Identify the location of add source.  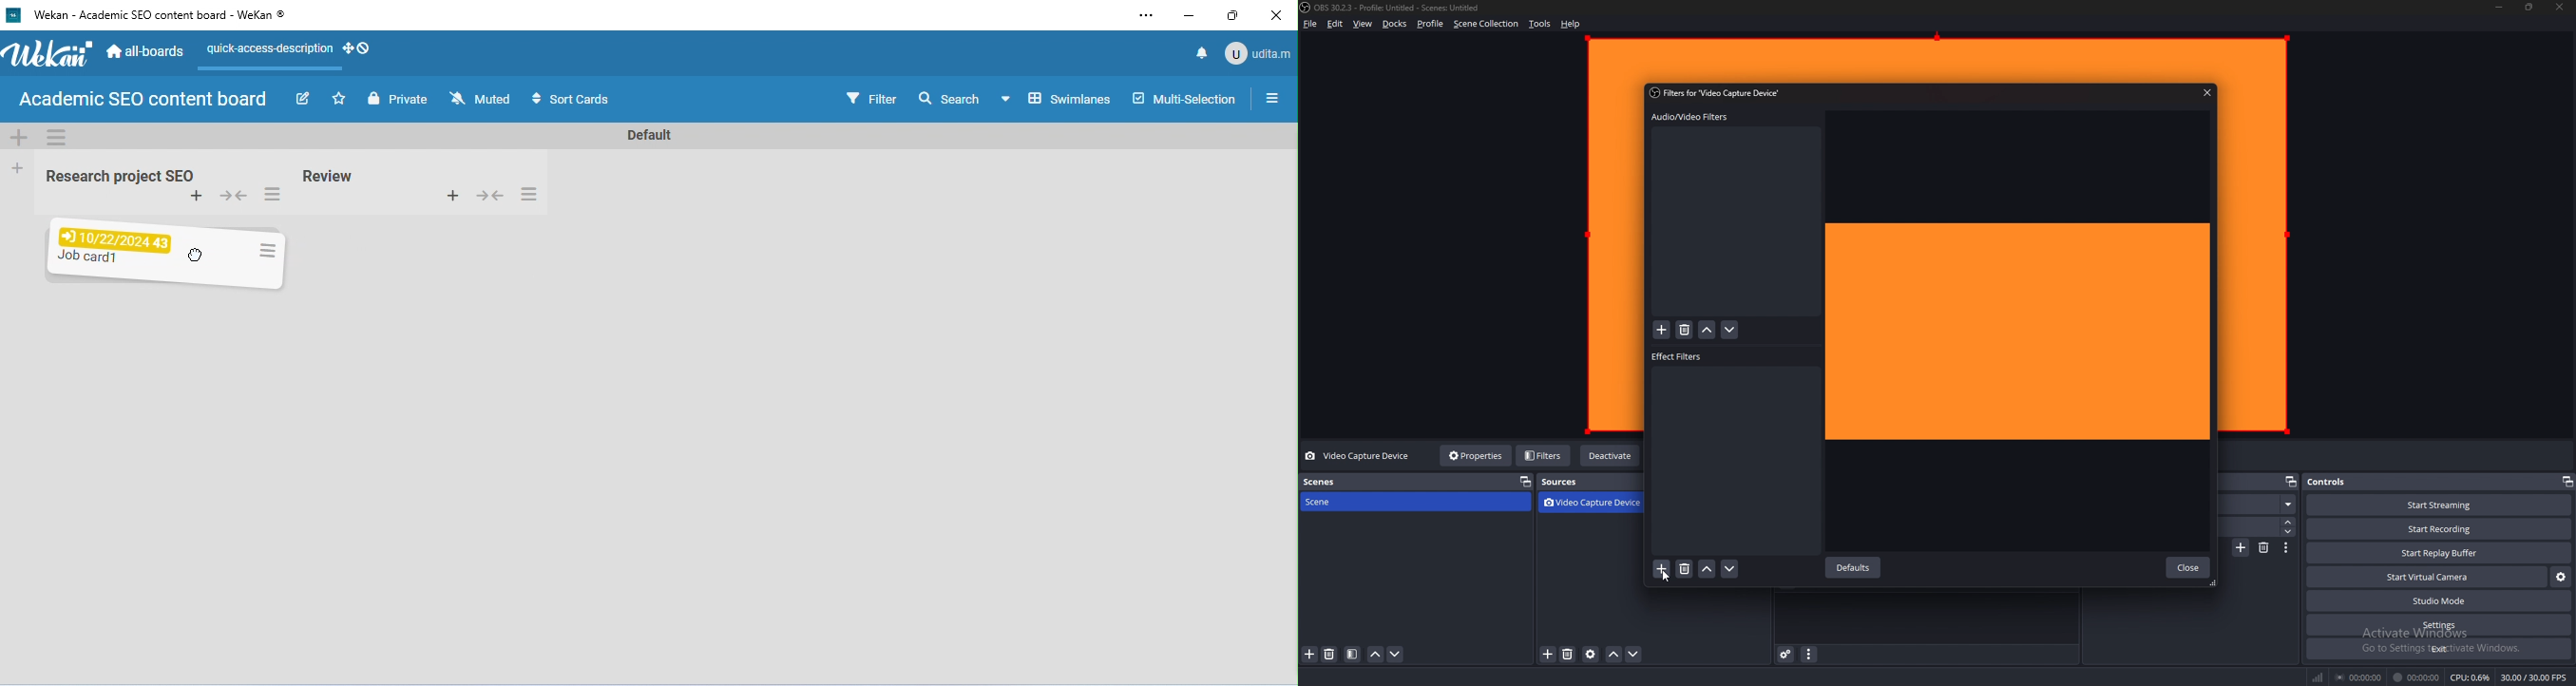
(1549, 655).